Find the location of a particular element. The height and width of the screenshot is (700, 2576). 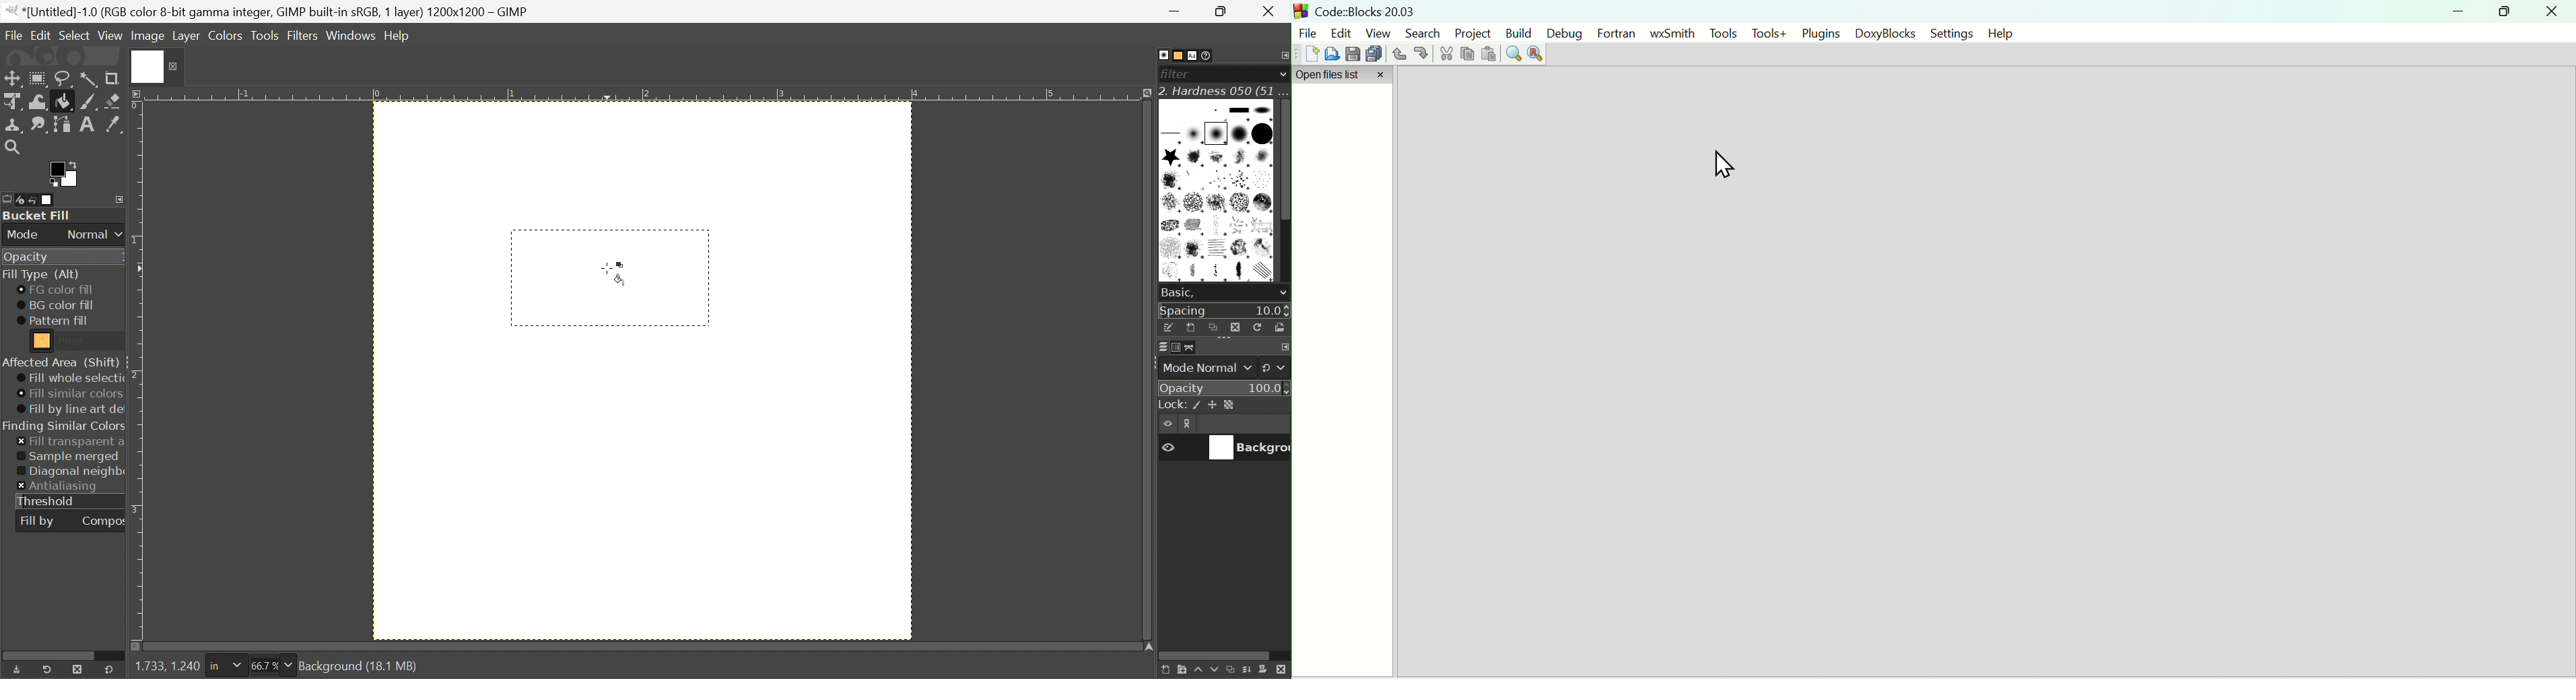

Normal is located at coordinates (95, 234).